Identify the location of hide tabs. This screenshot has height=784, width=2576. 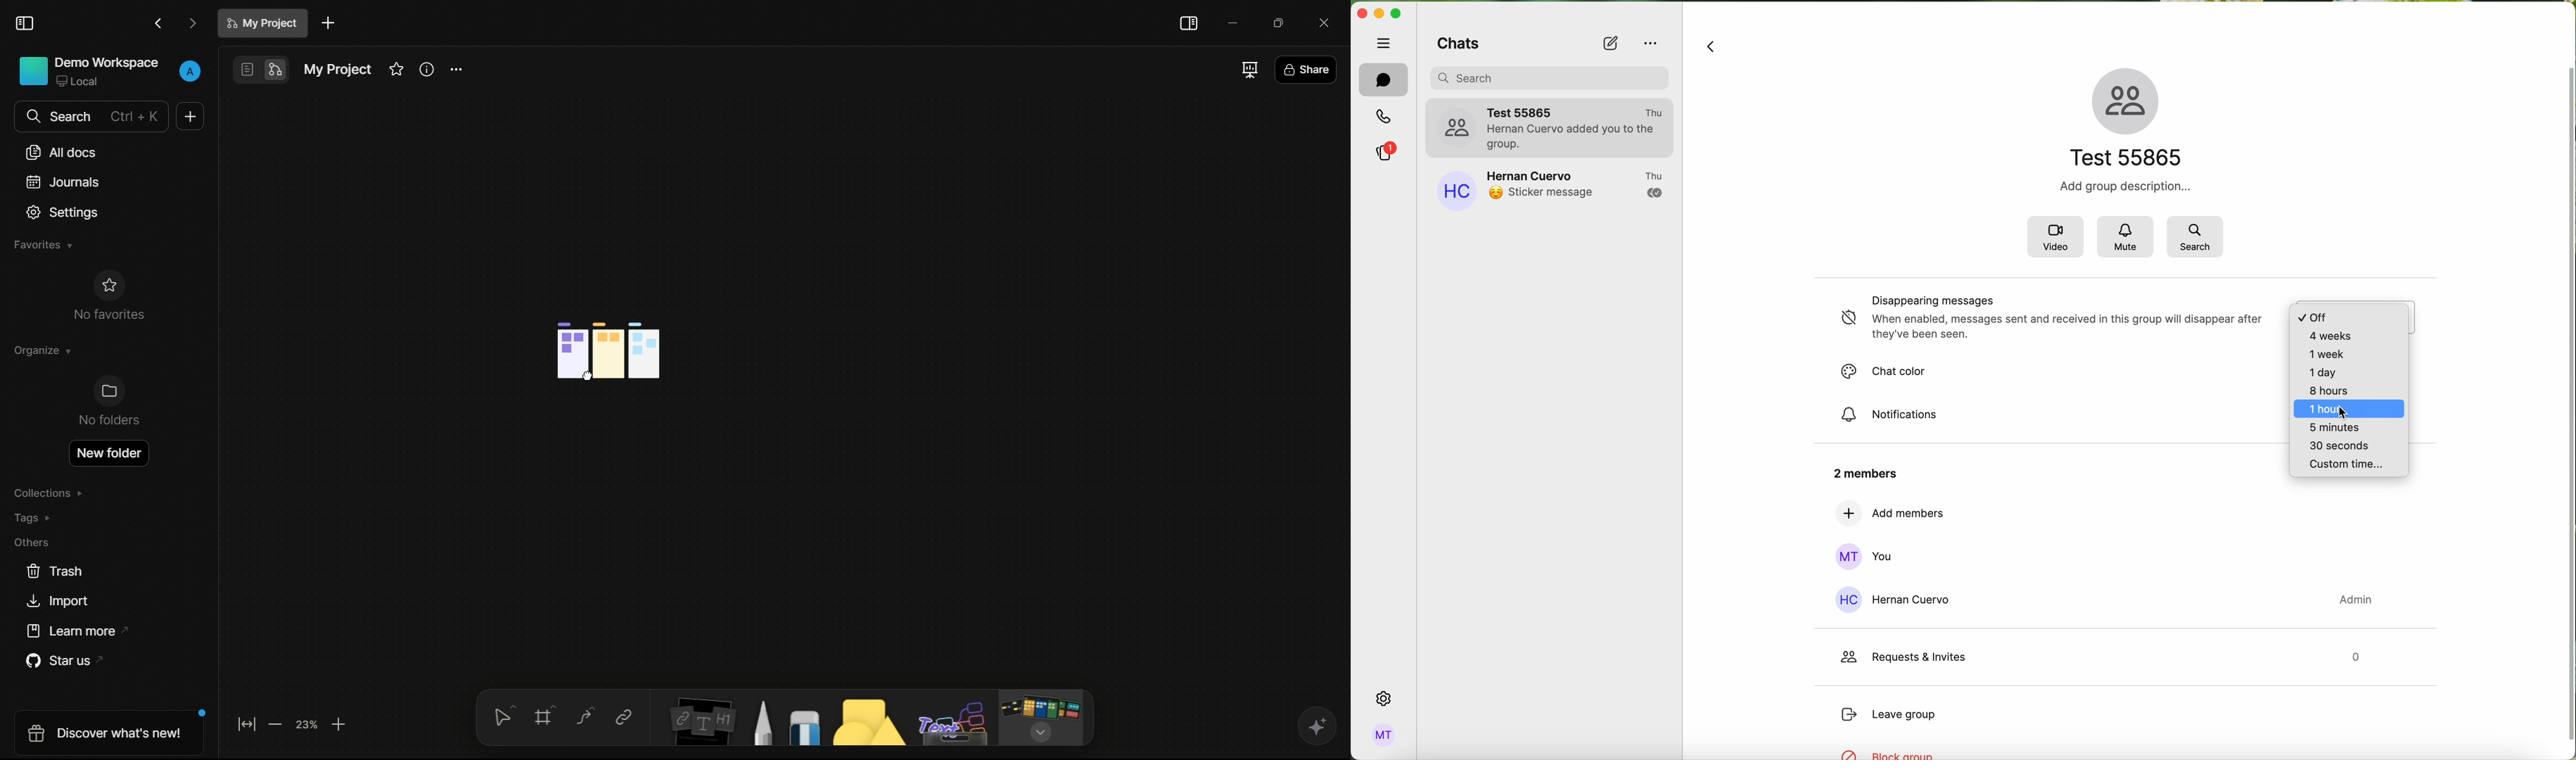
(1382, 43).